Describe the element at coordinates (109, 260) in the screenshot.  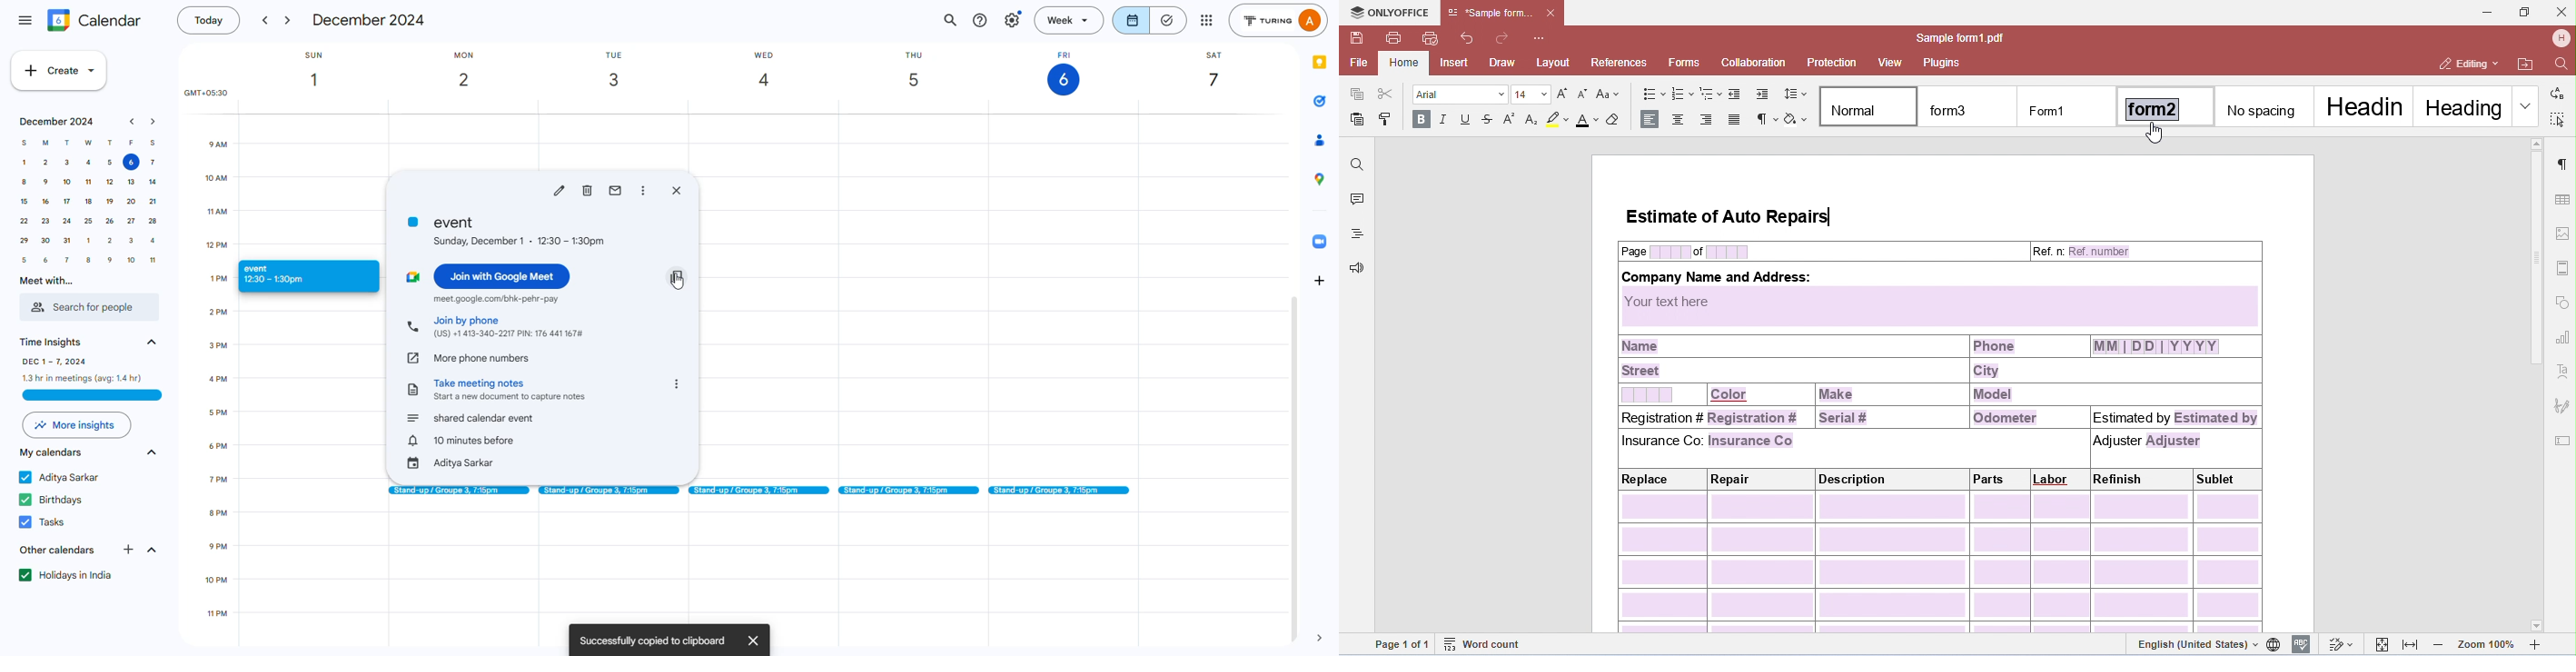
I see `9` at that location.